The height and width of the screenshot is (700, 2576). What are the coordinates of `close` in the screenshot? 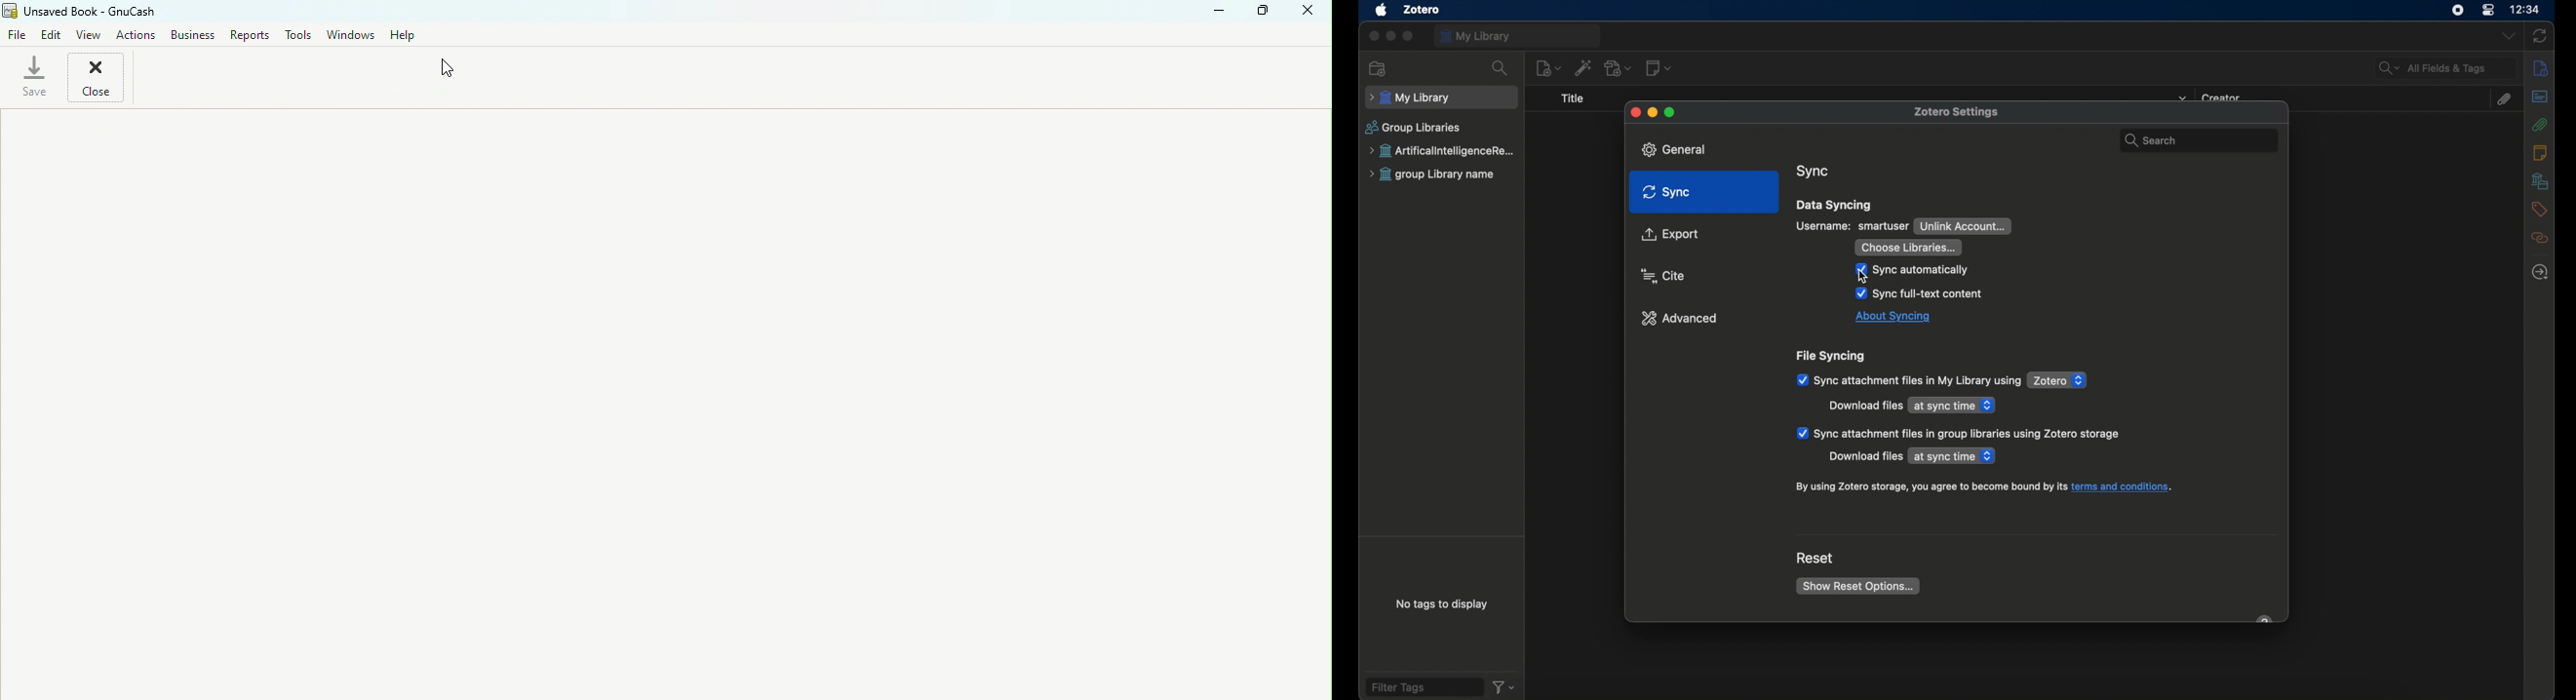 It's located at (1633, 112).